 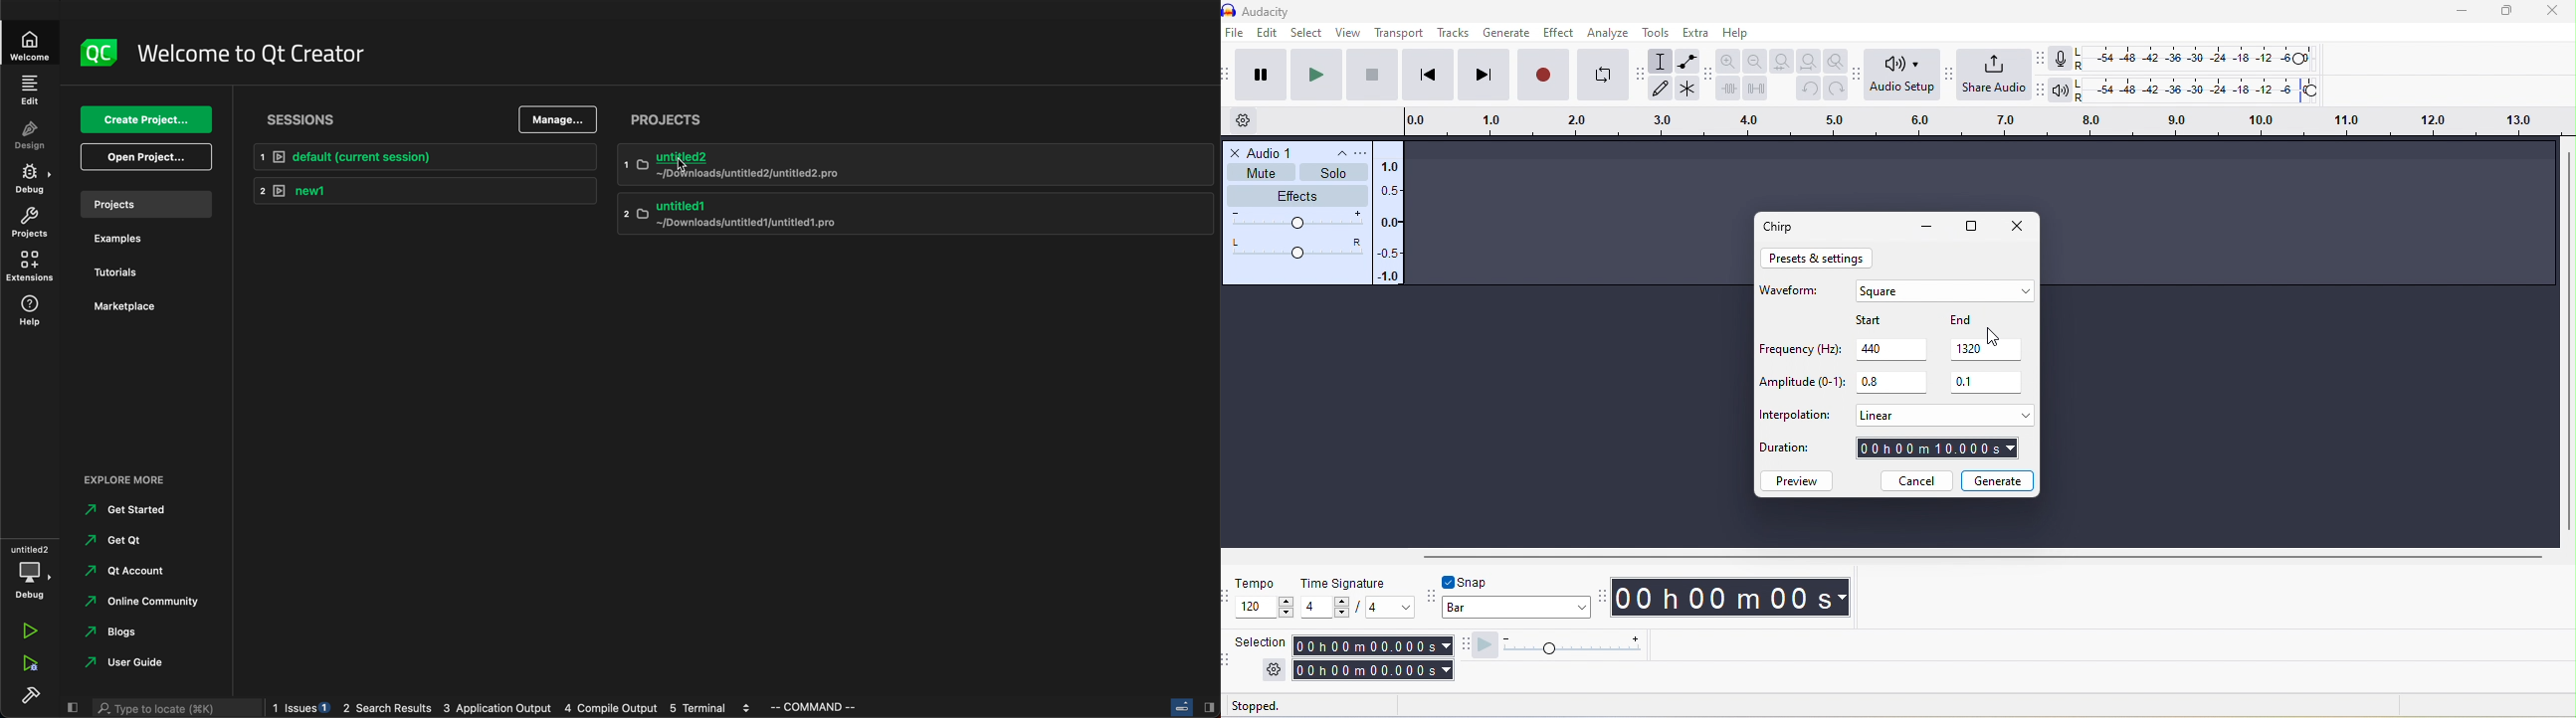 What do you see at coordinates (1483, 76) in the screenshot?
I see `skip to end` at bounding box center [1483, 76].